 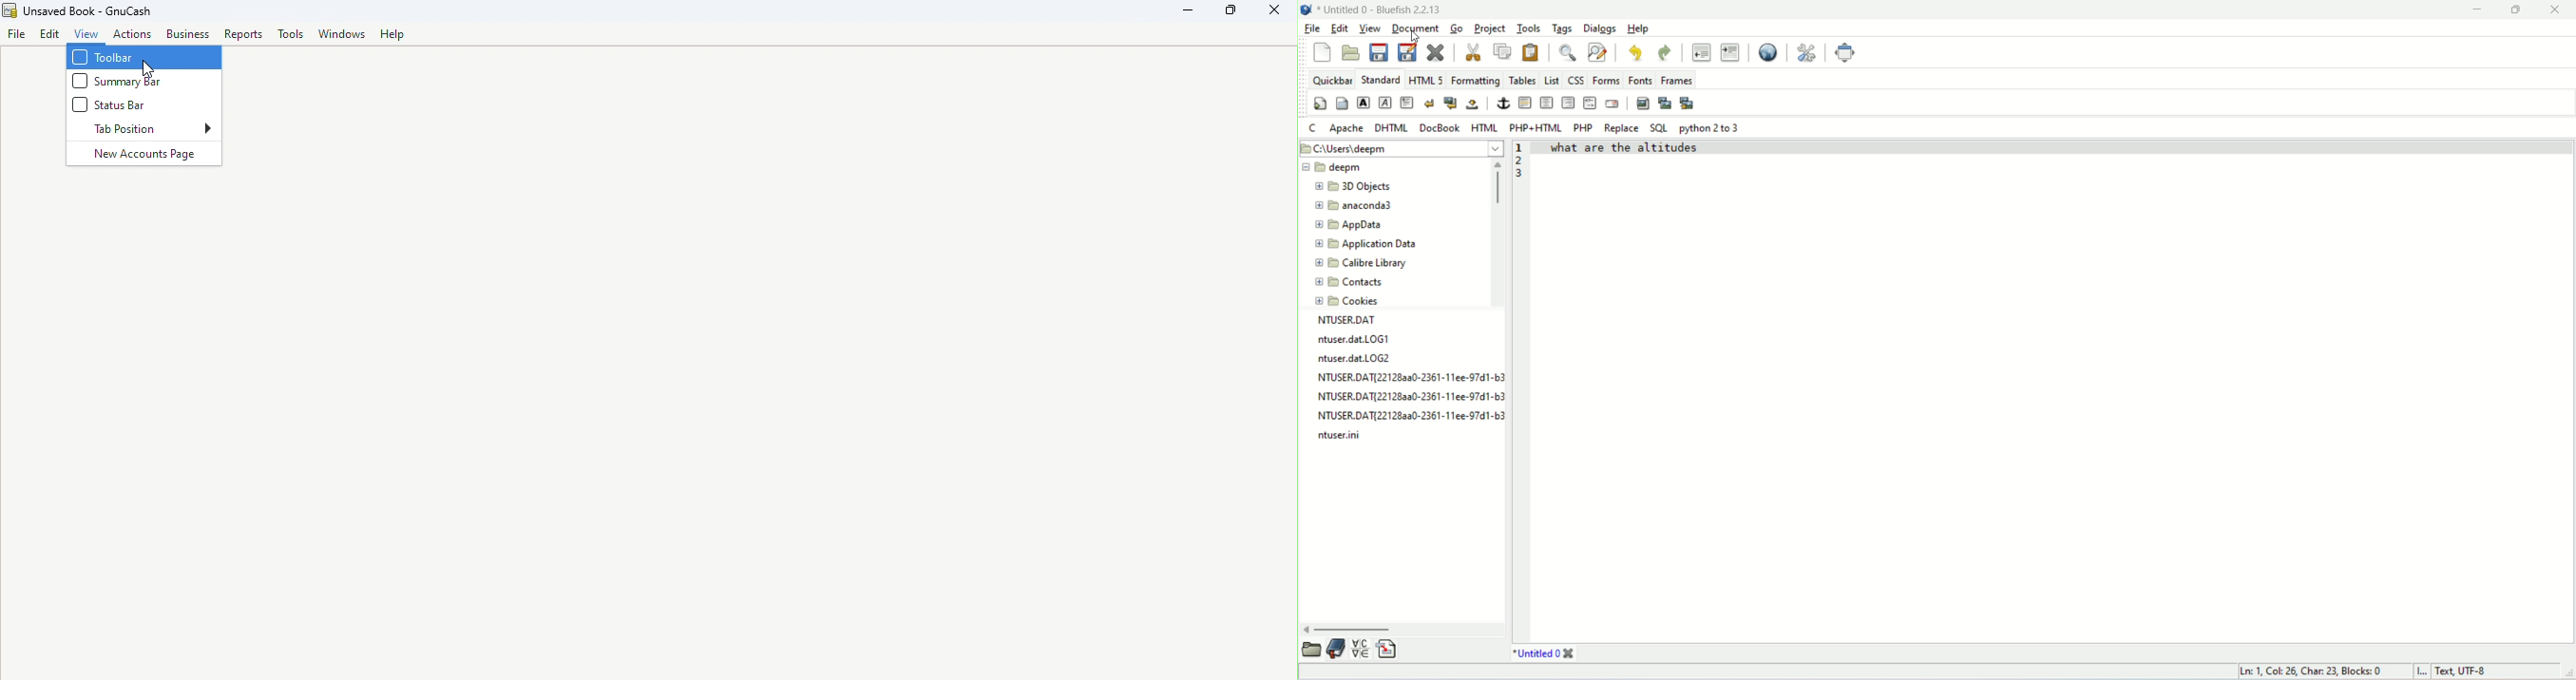 I want to click on insert images, so click(x=1643, y=102).